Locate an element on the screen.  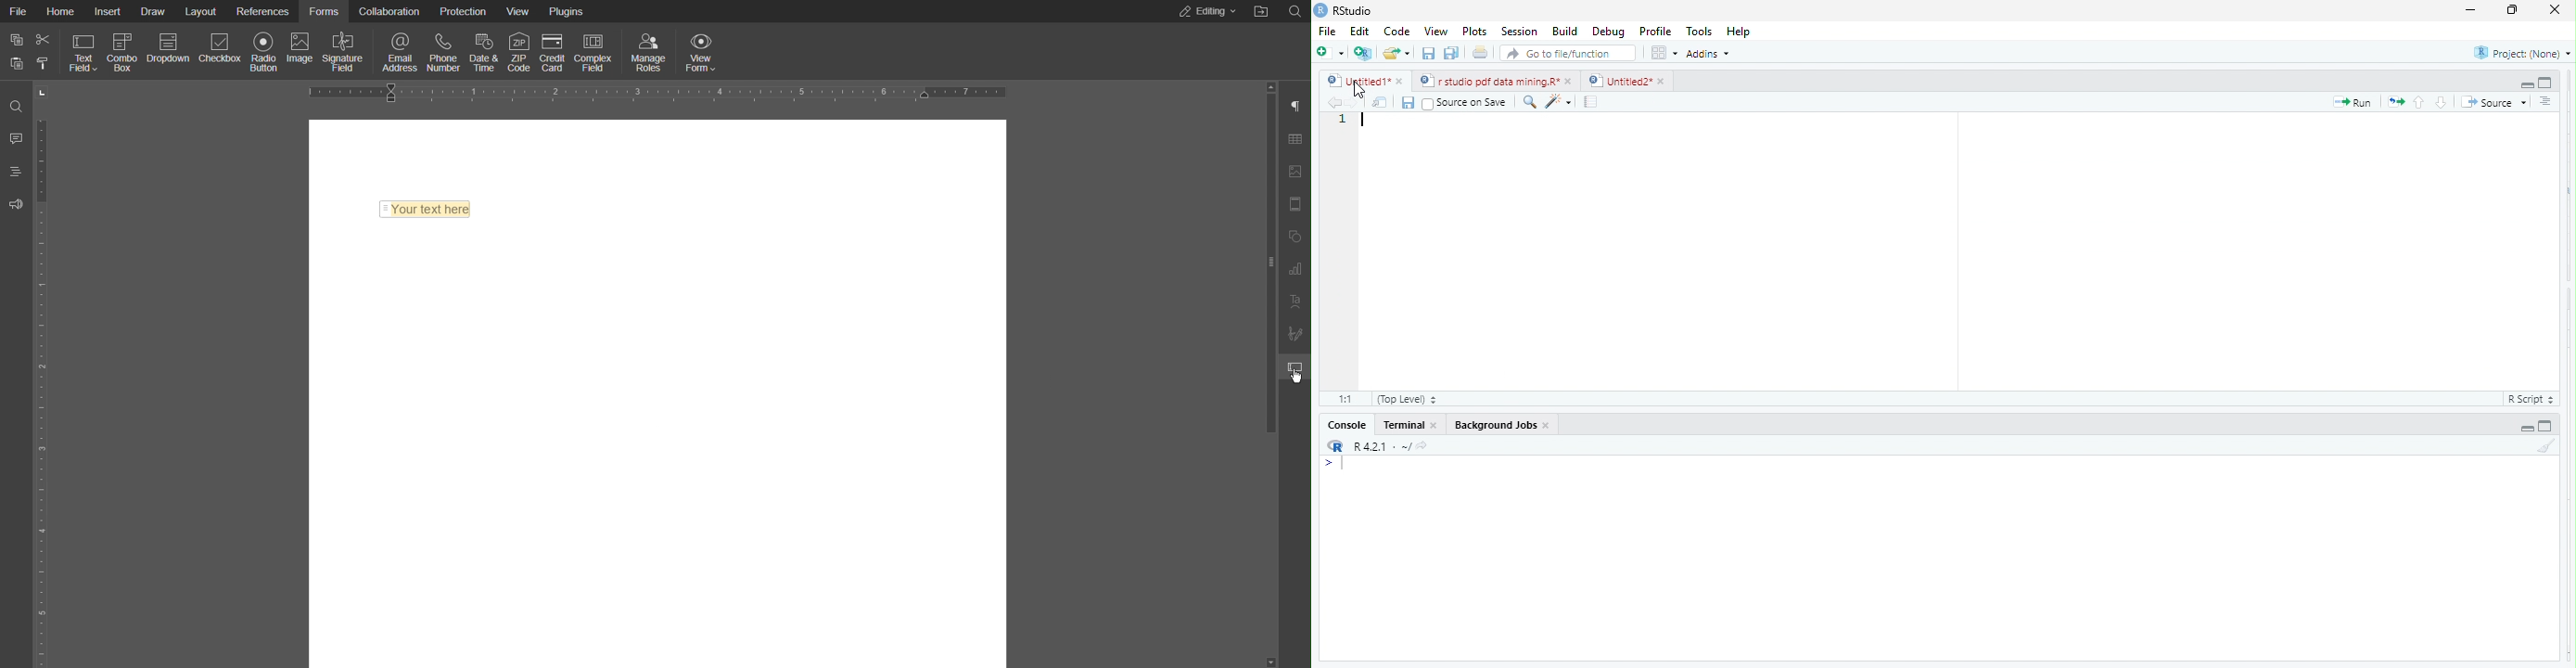
Manage Roles is located at coordinates (648, 50).